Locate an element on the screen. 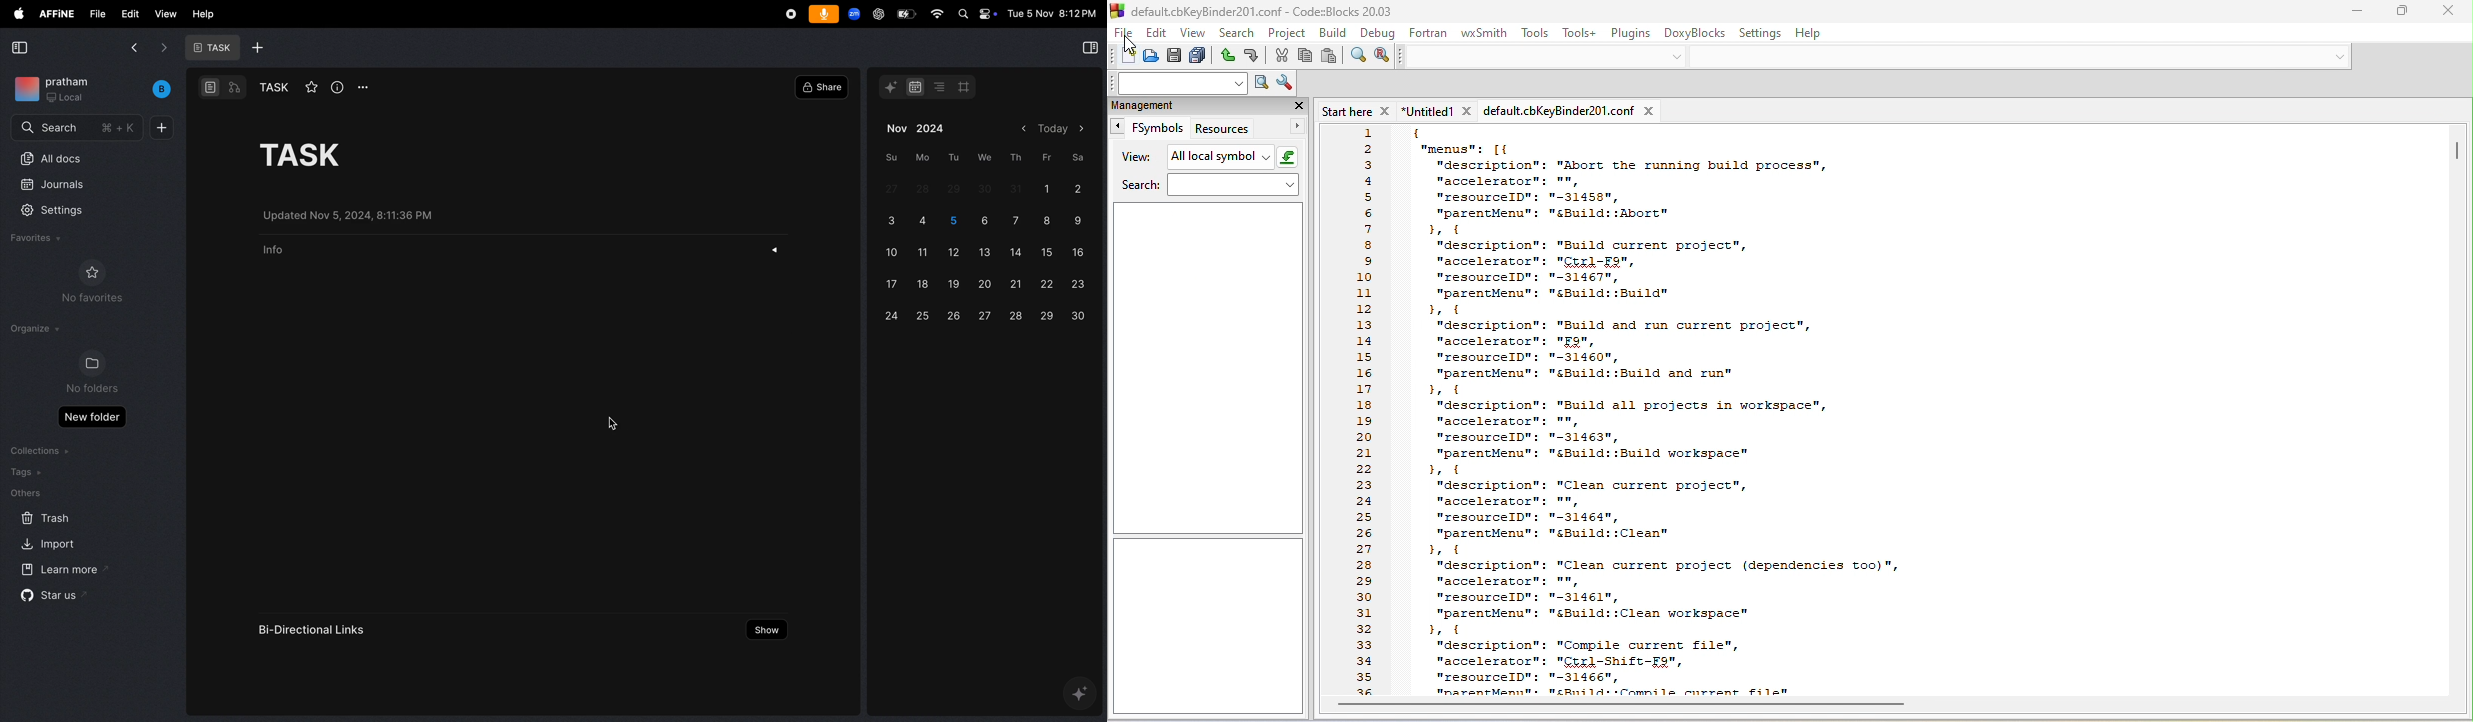 Image resolution: width=2492 pixels, height=728 pixels. bi directional links is located at coordinates (315, 626).